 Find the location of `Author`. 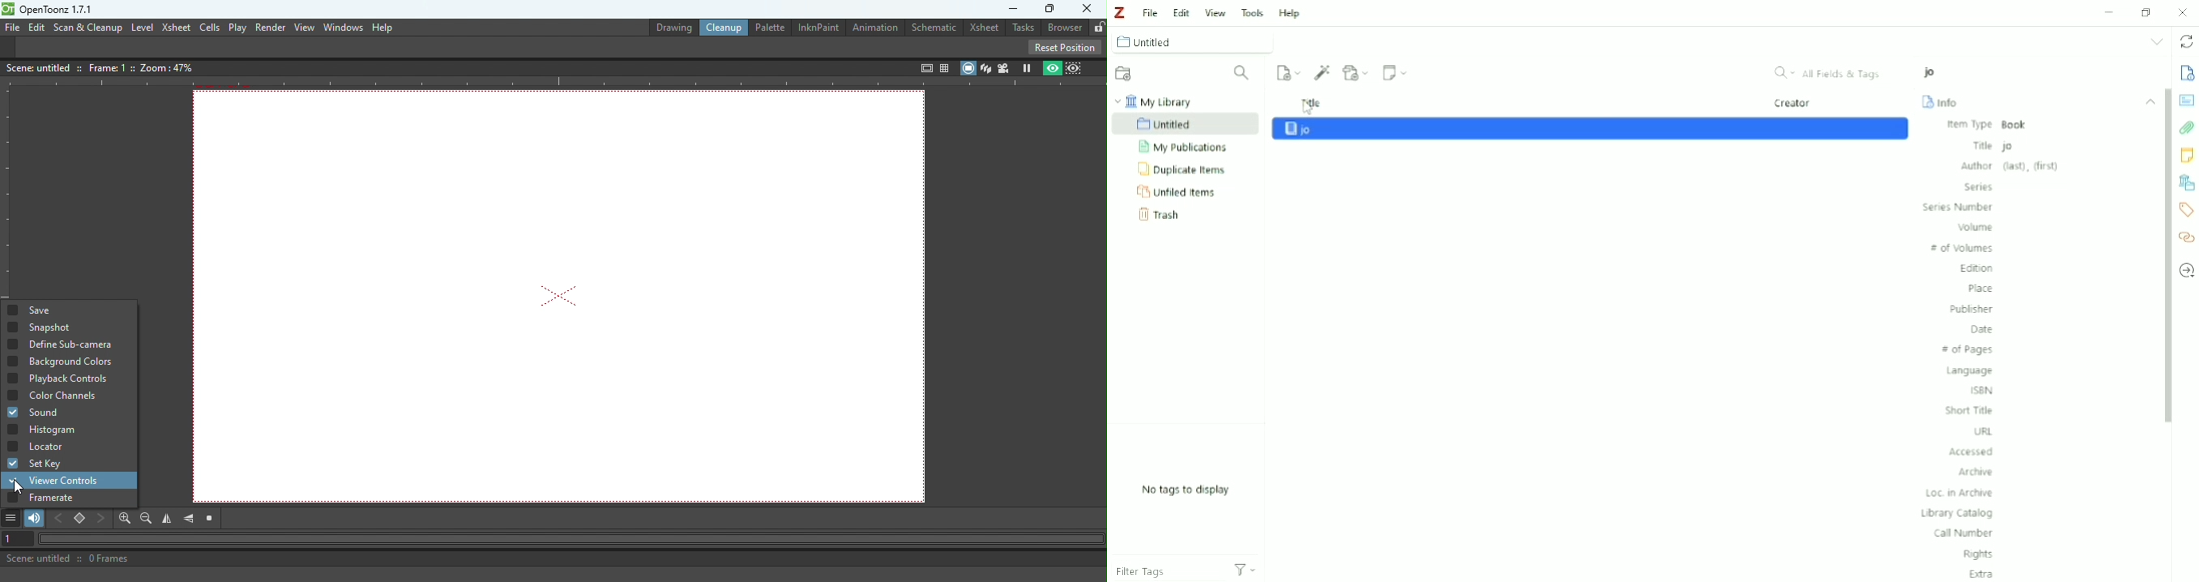

Author is located at coordinates (2009, 166).